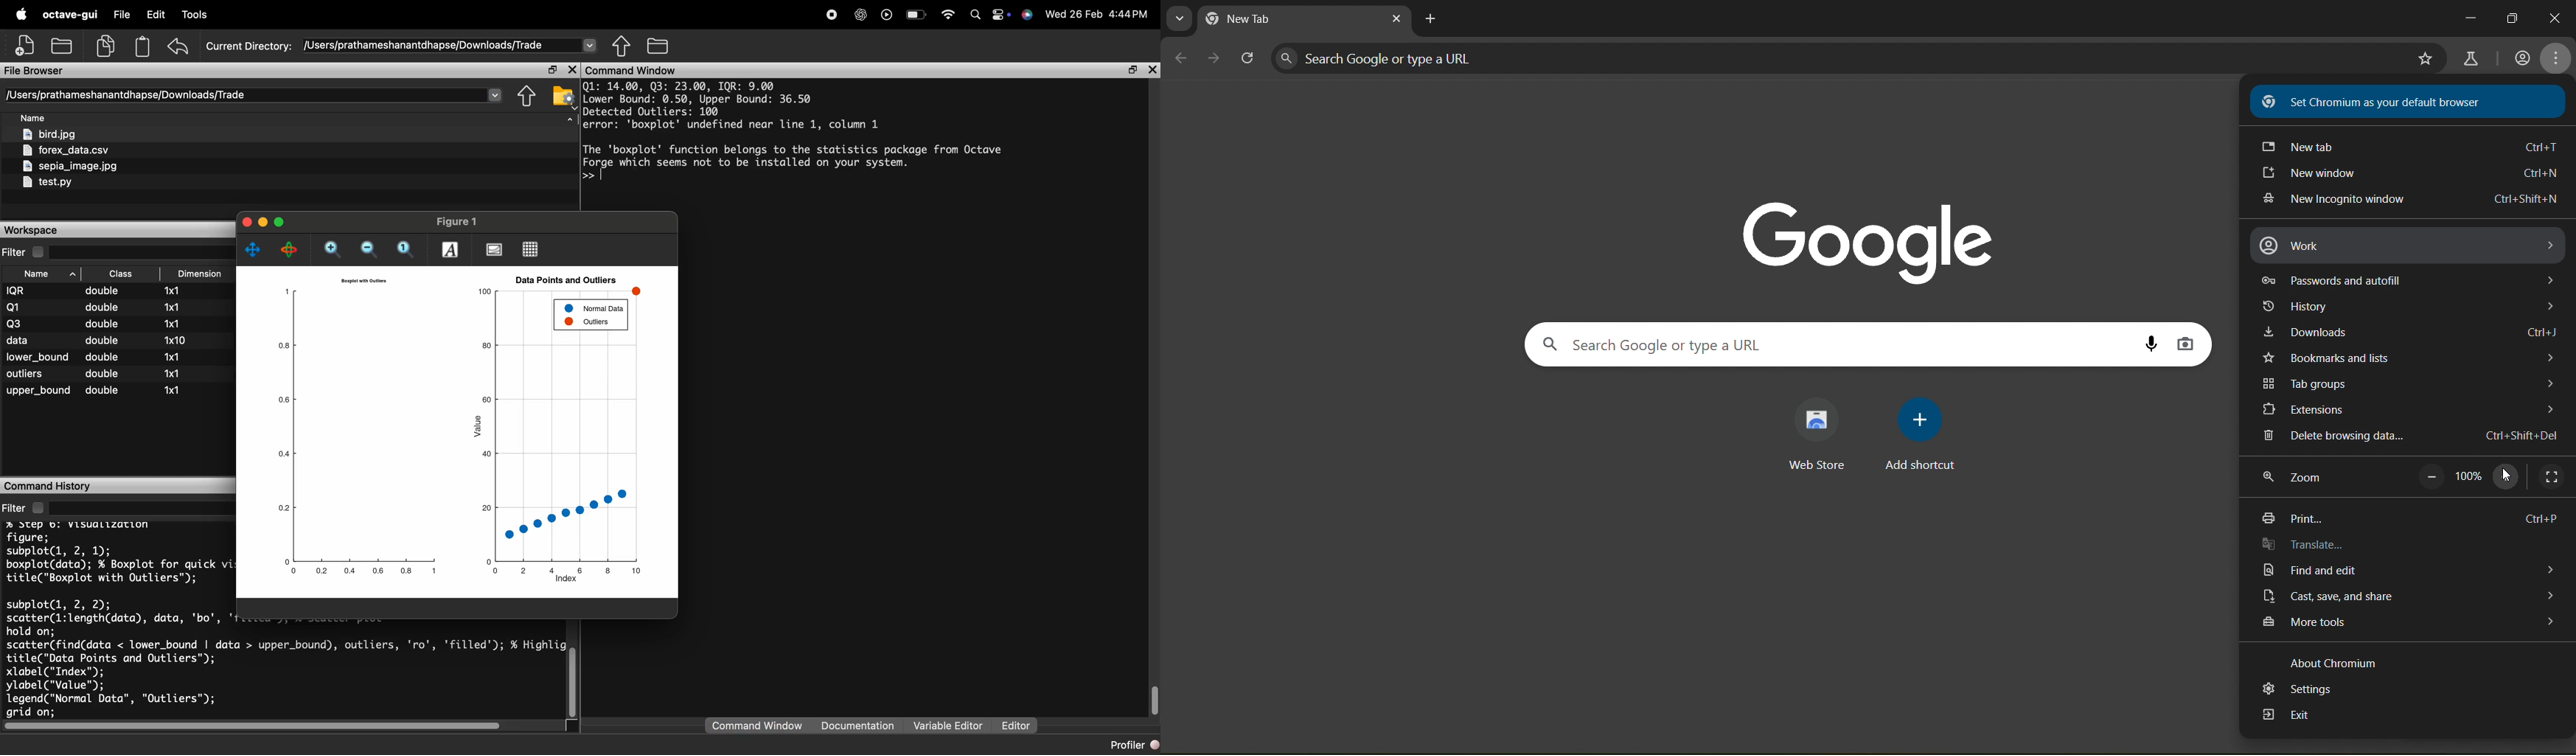 Image resolution: width=2576 pixels, height=756 pixels. What do you see at coordinates (2406, 383) in the screenshot?
I see `tab groups` at bounding box center [2406, 383].